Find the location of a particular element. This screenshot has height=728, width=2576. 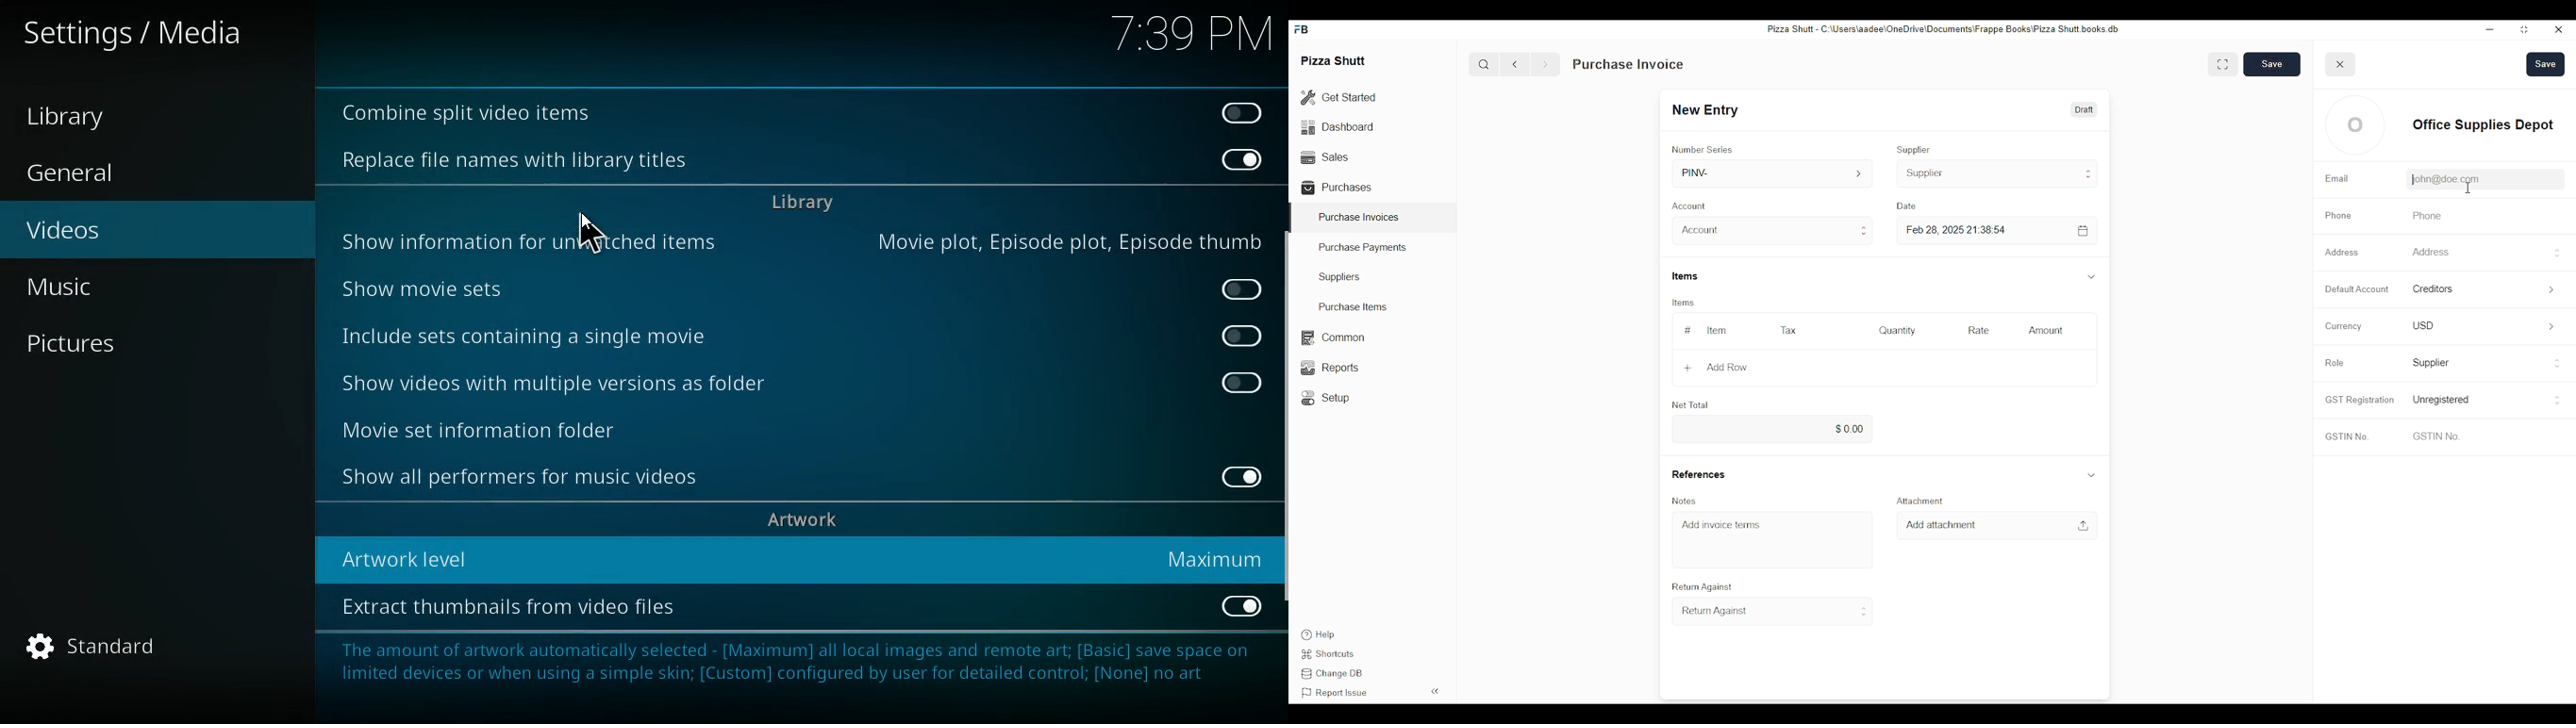

Rate is located at coordinates (1979, 330).